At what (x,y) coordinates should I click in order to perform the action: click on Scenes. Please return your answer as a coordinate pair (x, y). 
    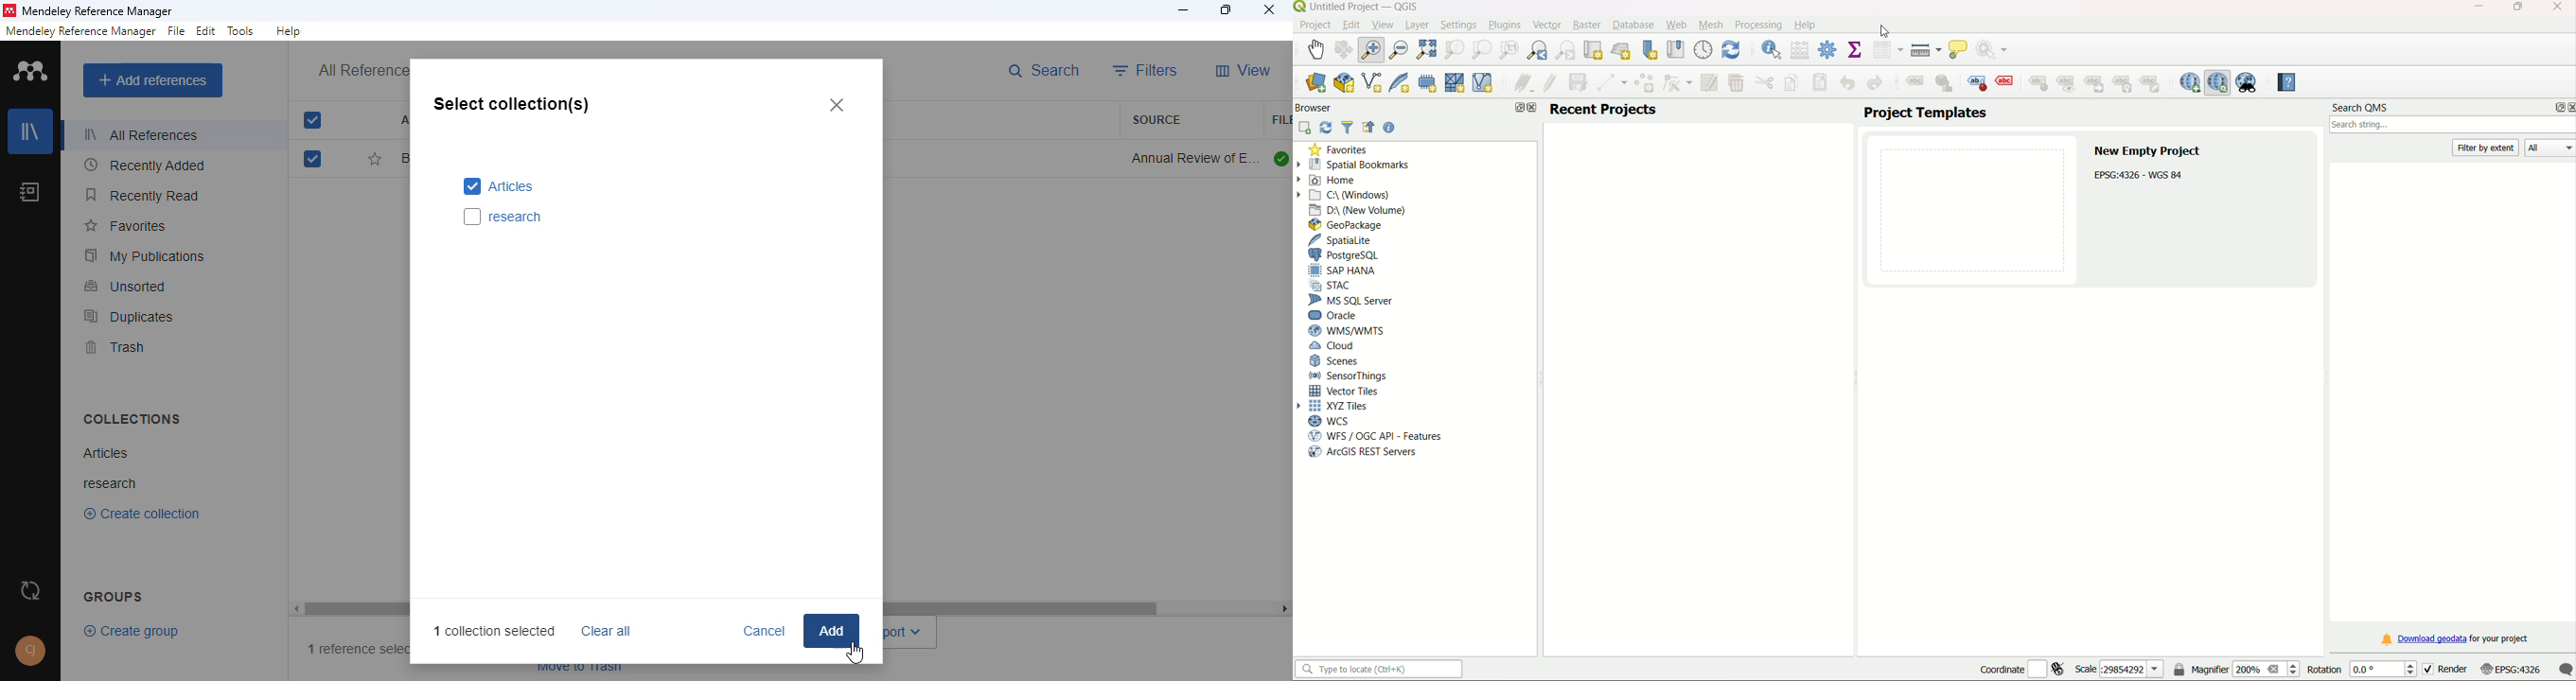
    Looking at the image, I should click on (1336, 361).